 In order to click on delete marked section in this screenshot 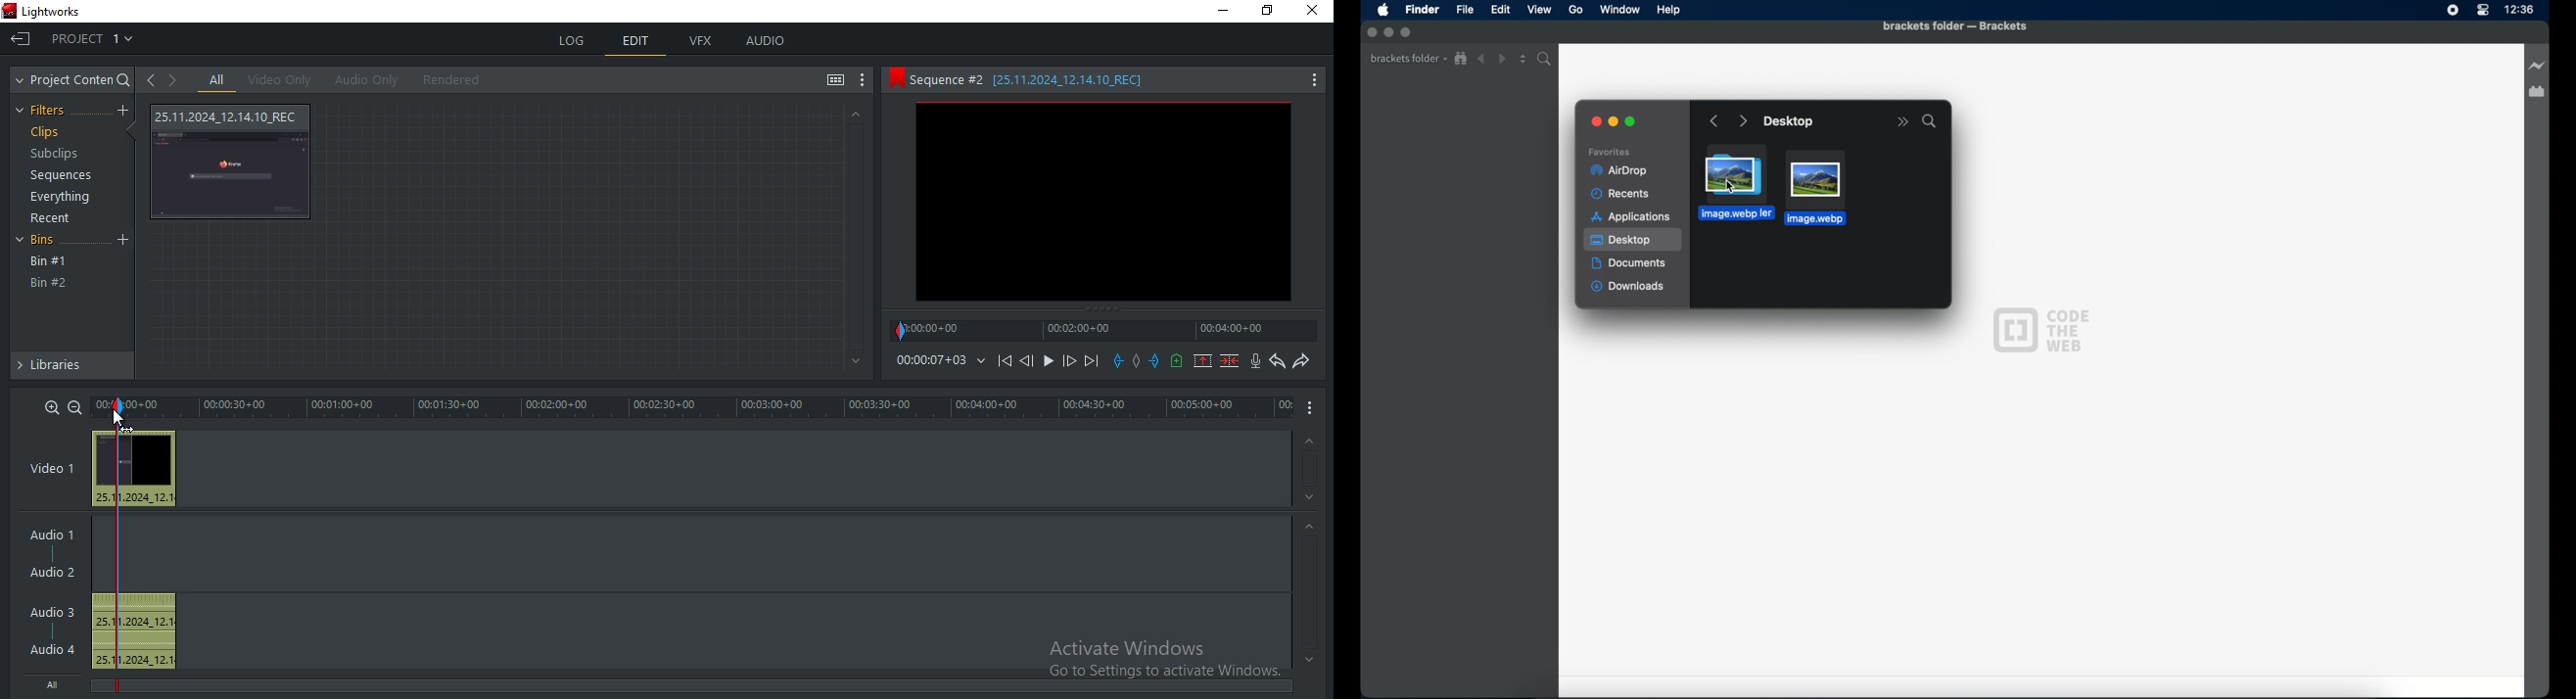, I will do `click(1230, 361)`.